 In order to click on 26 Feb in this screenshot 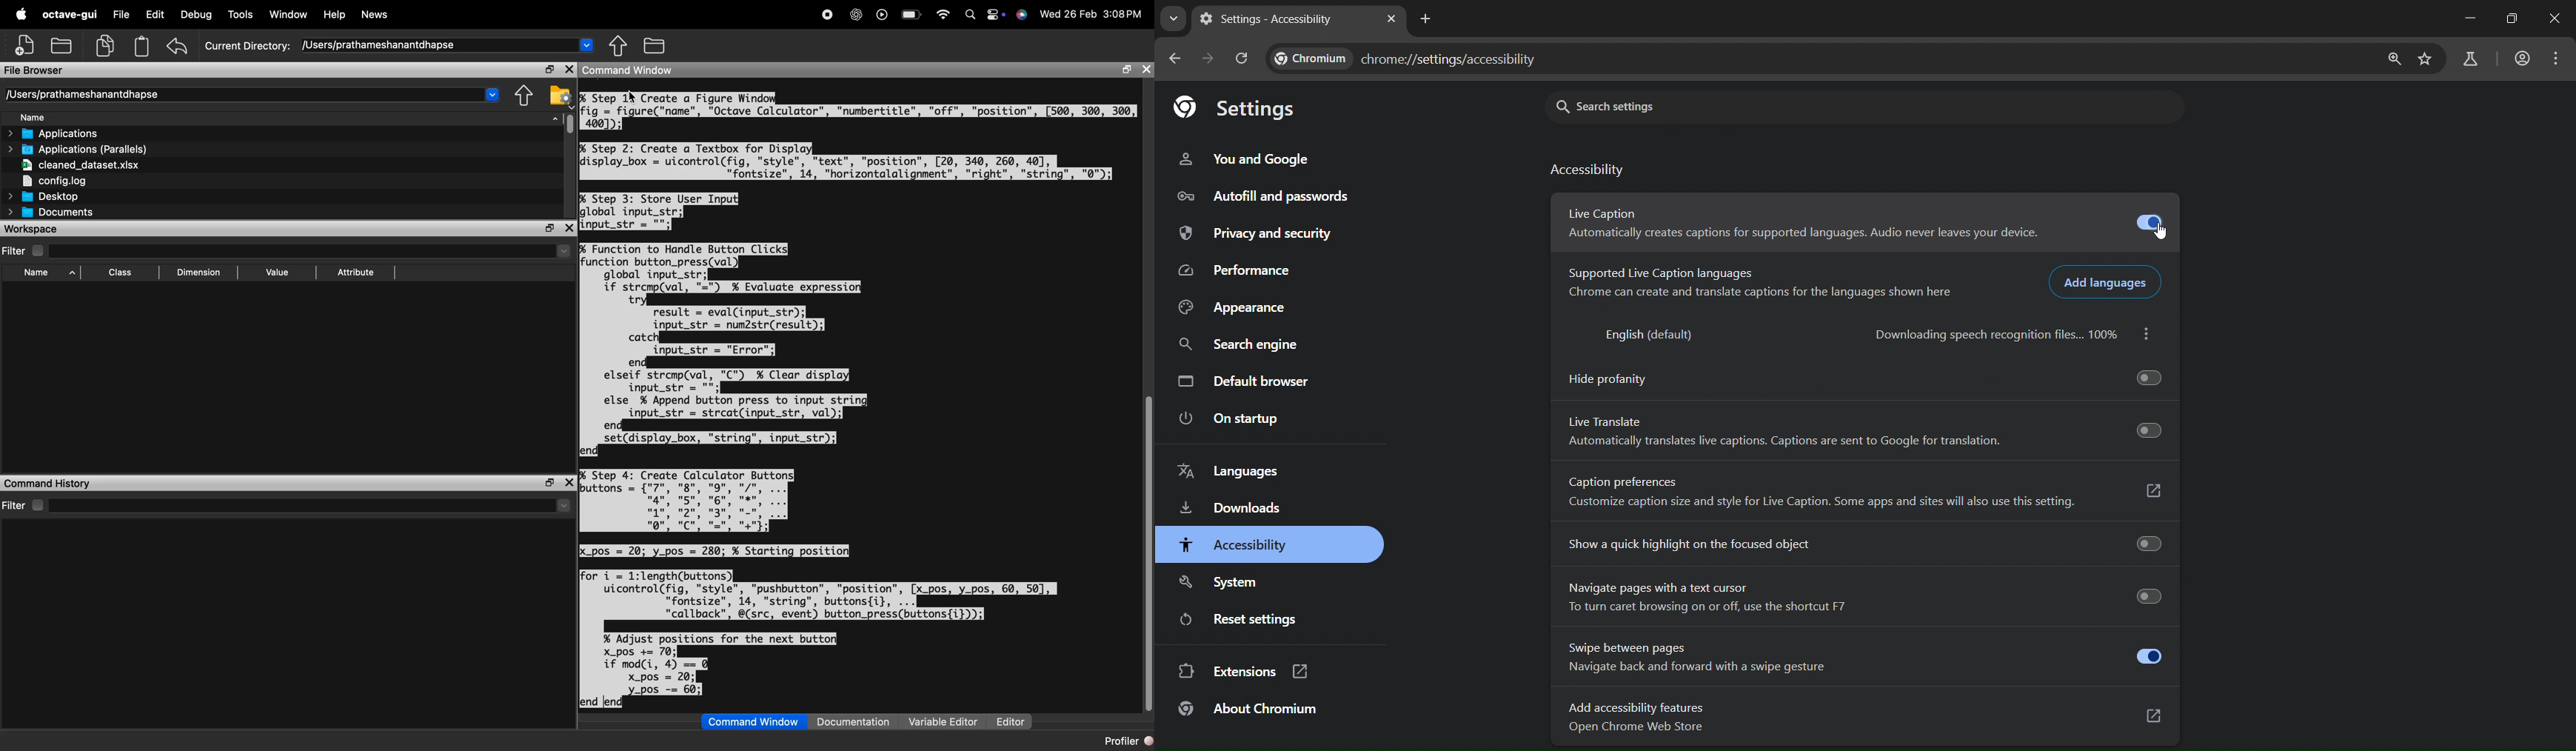, I will do `click(1080, 13)`.